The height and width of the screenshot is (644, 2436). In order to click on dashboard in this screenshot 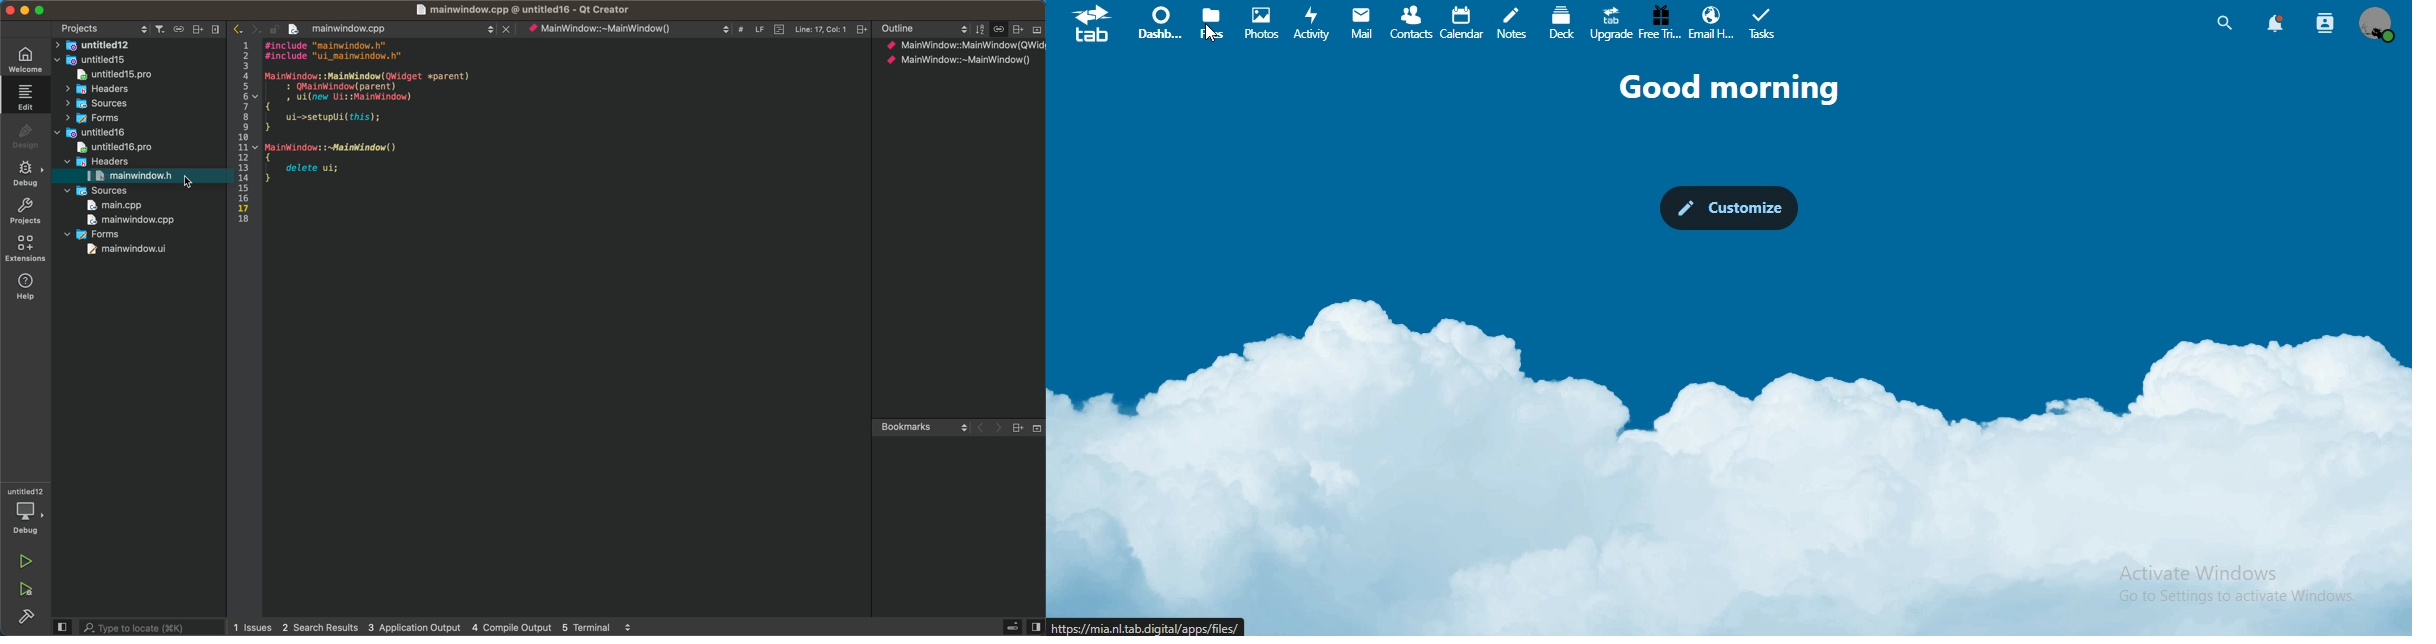, I will do `click(1160, 27)`.